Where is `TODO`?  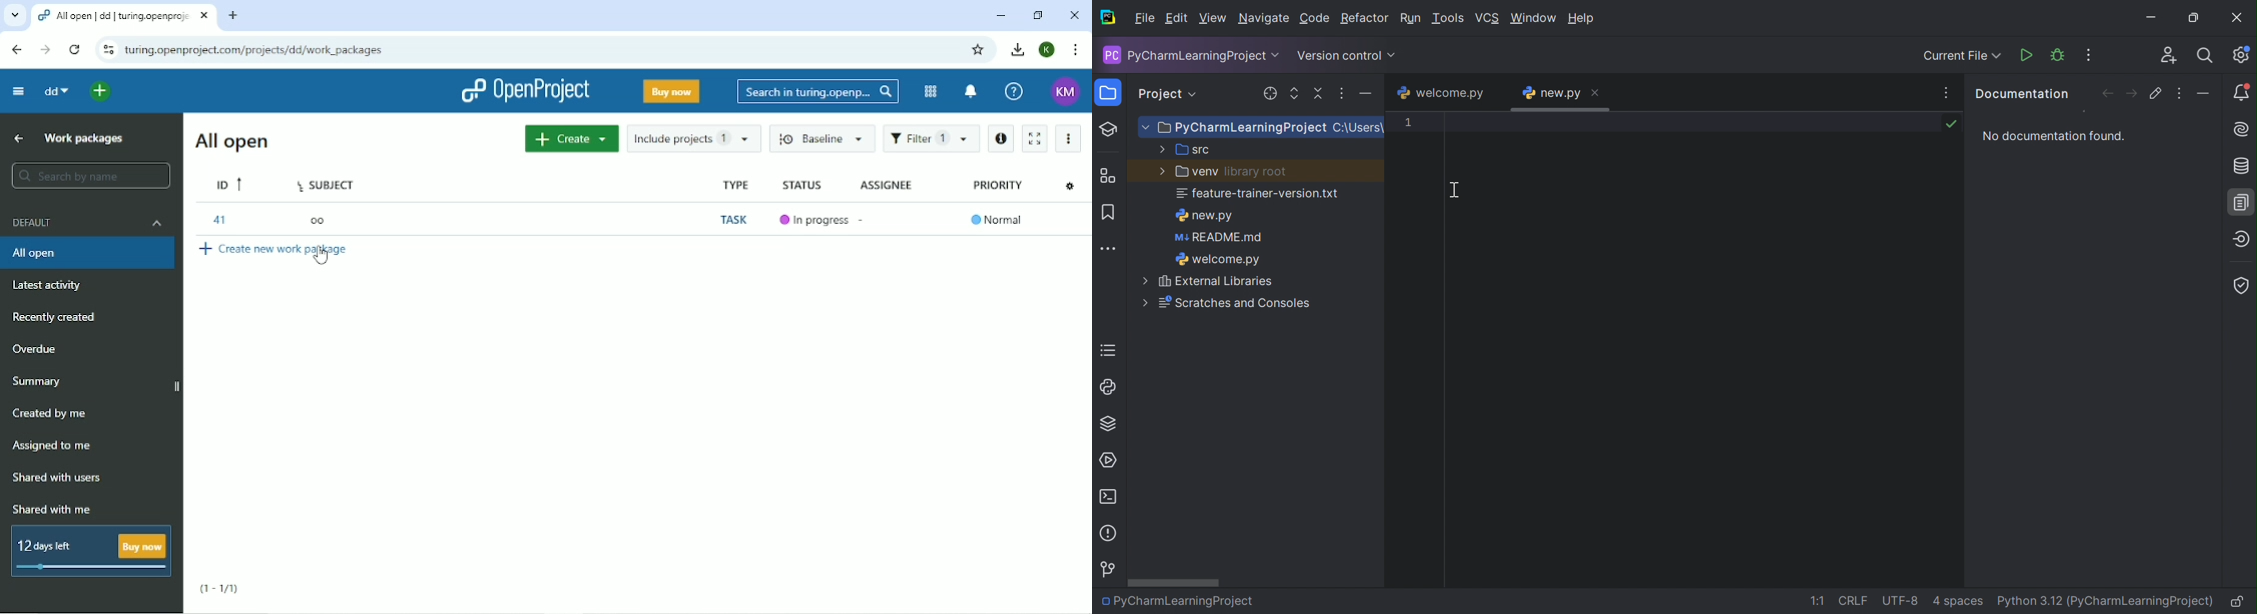 TODO is located at coordinates (1107, 350).